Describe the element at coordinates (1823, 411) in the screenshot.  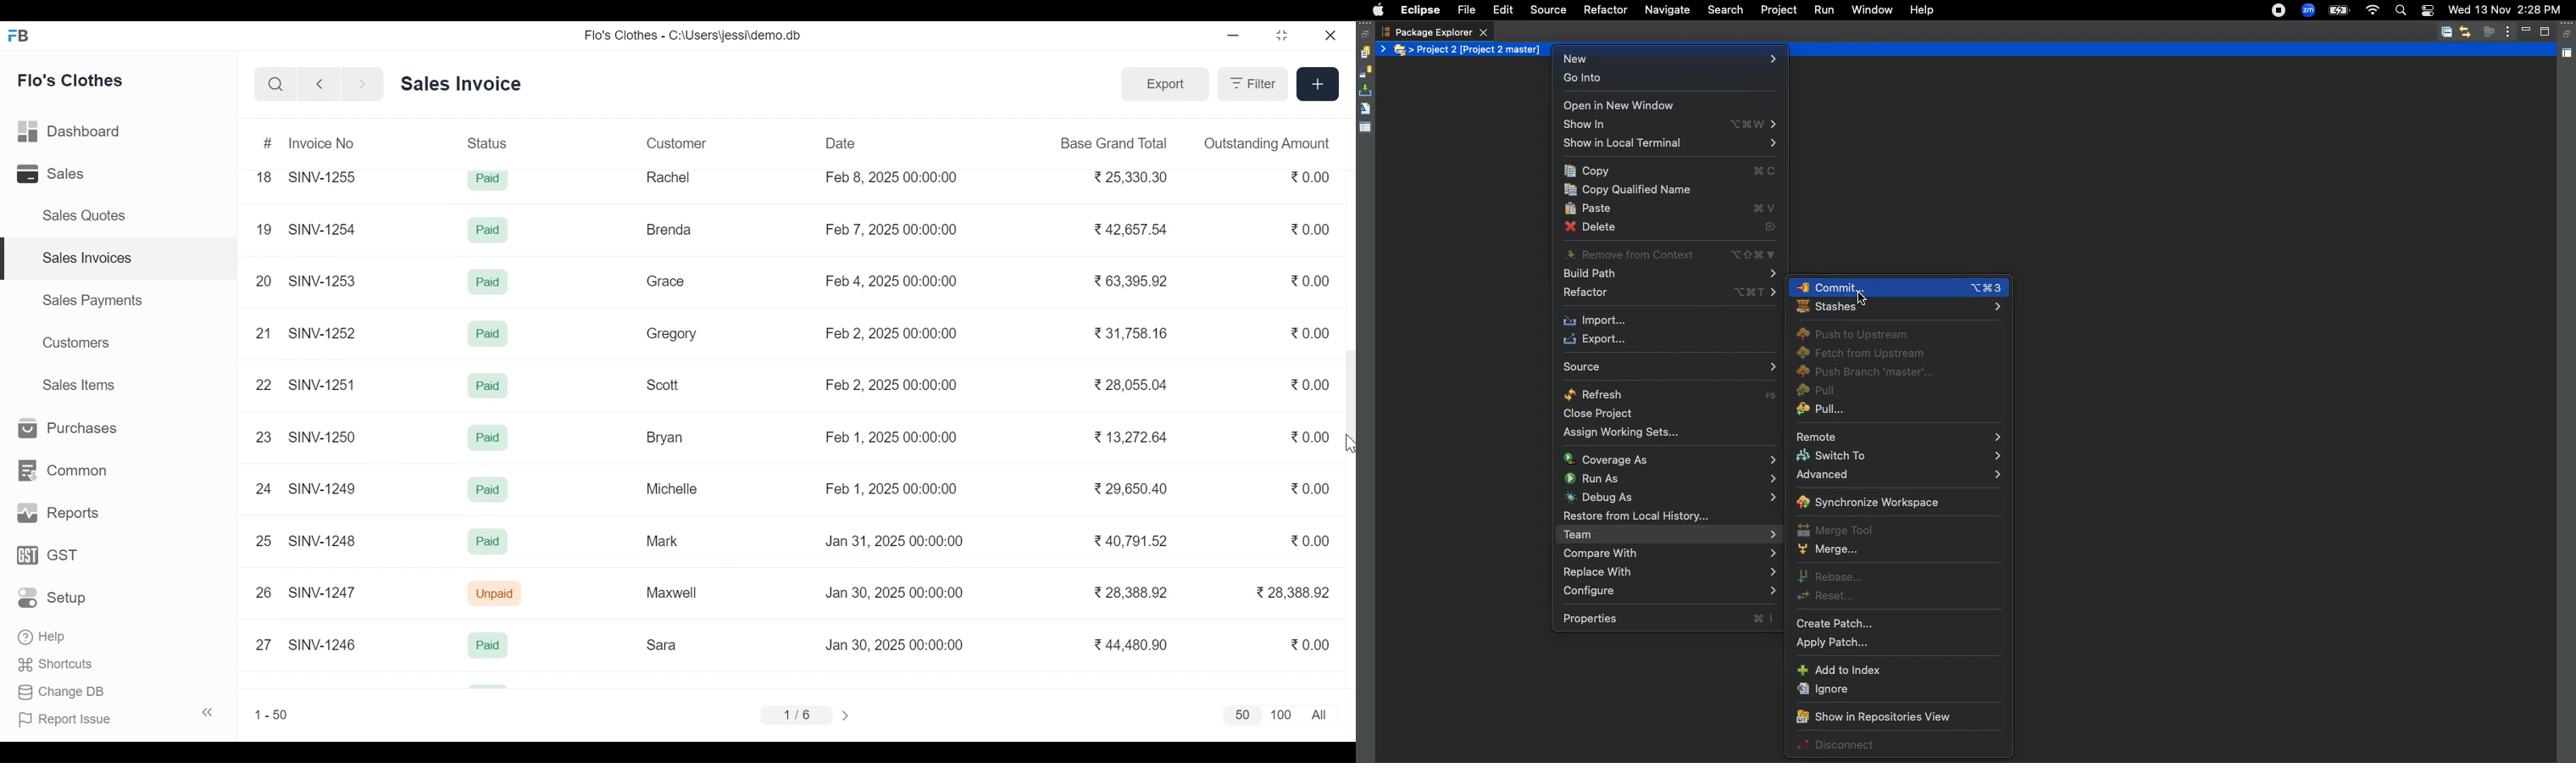
I see `Pull` at that location.